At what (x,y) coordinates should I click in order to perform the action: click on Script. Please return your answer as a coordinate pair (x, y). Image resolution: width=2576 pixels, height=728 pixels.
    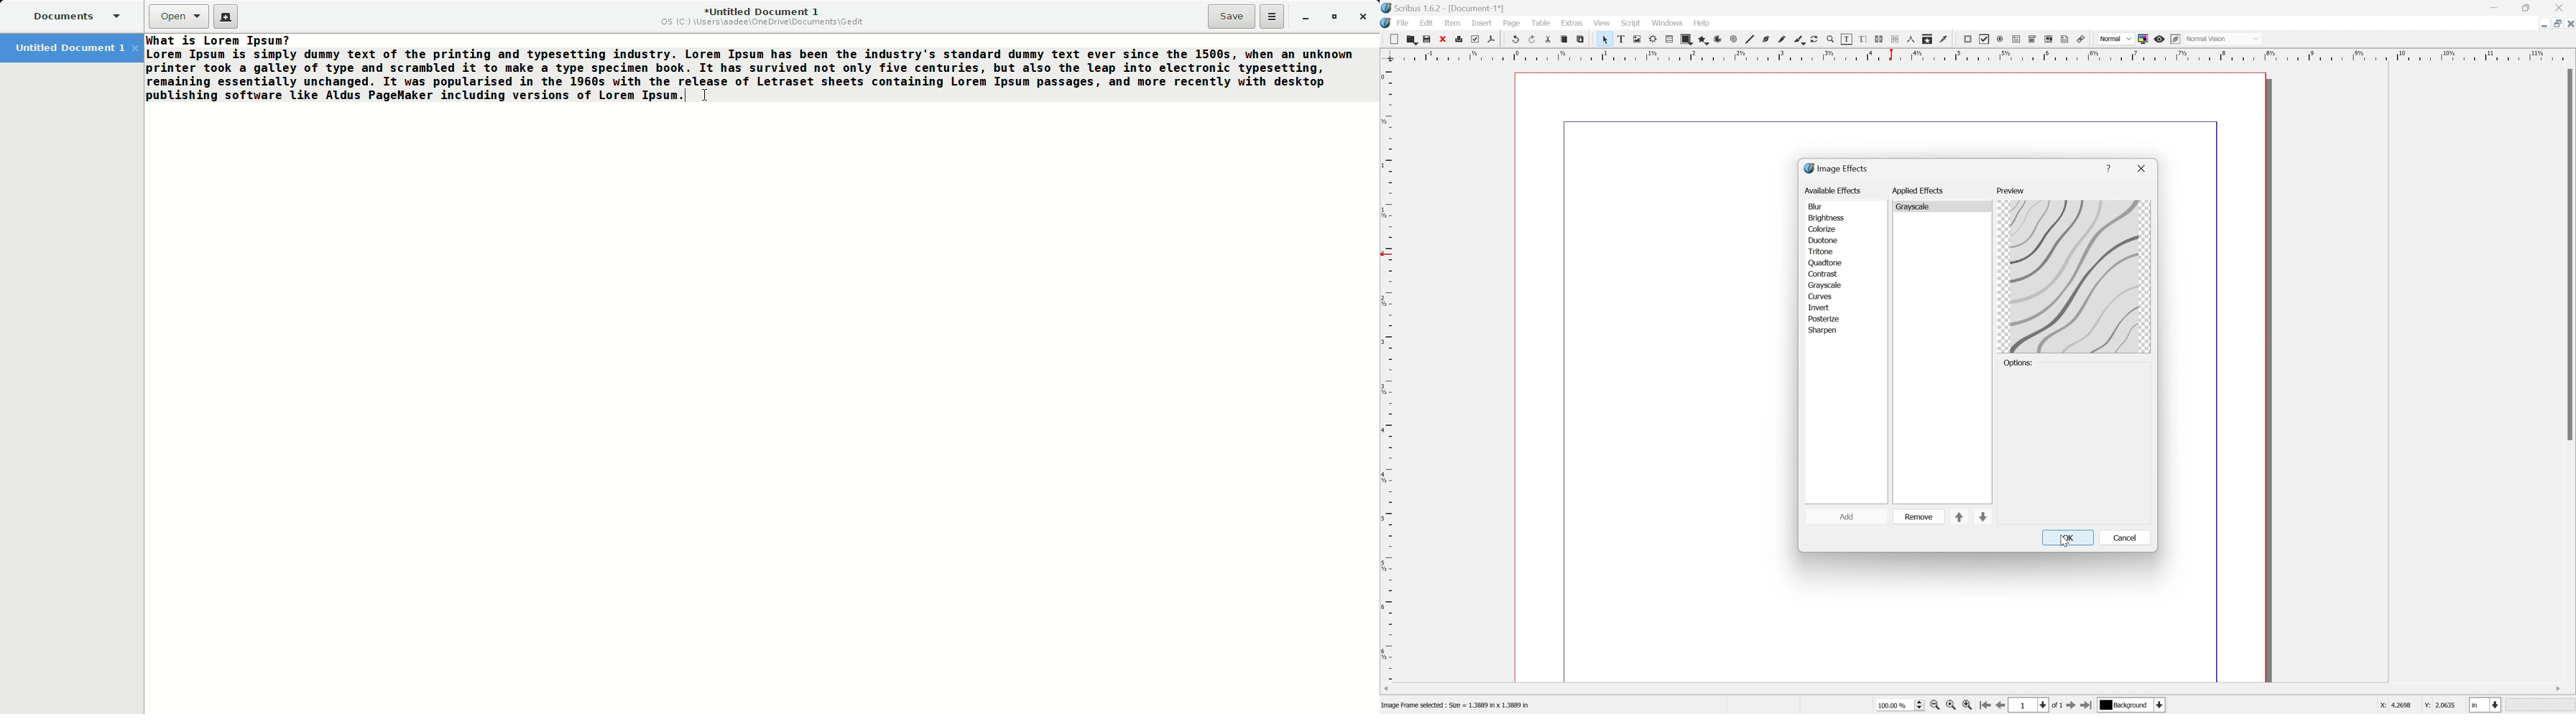
    Looking at the image, I should click on (1633, 21).